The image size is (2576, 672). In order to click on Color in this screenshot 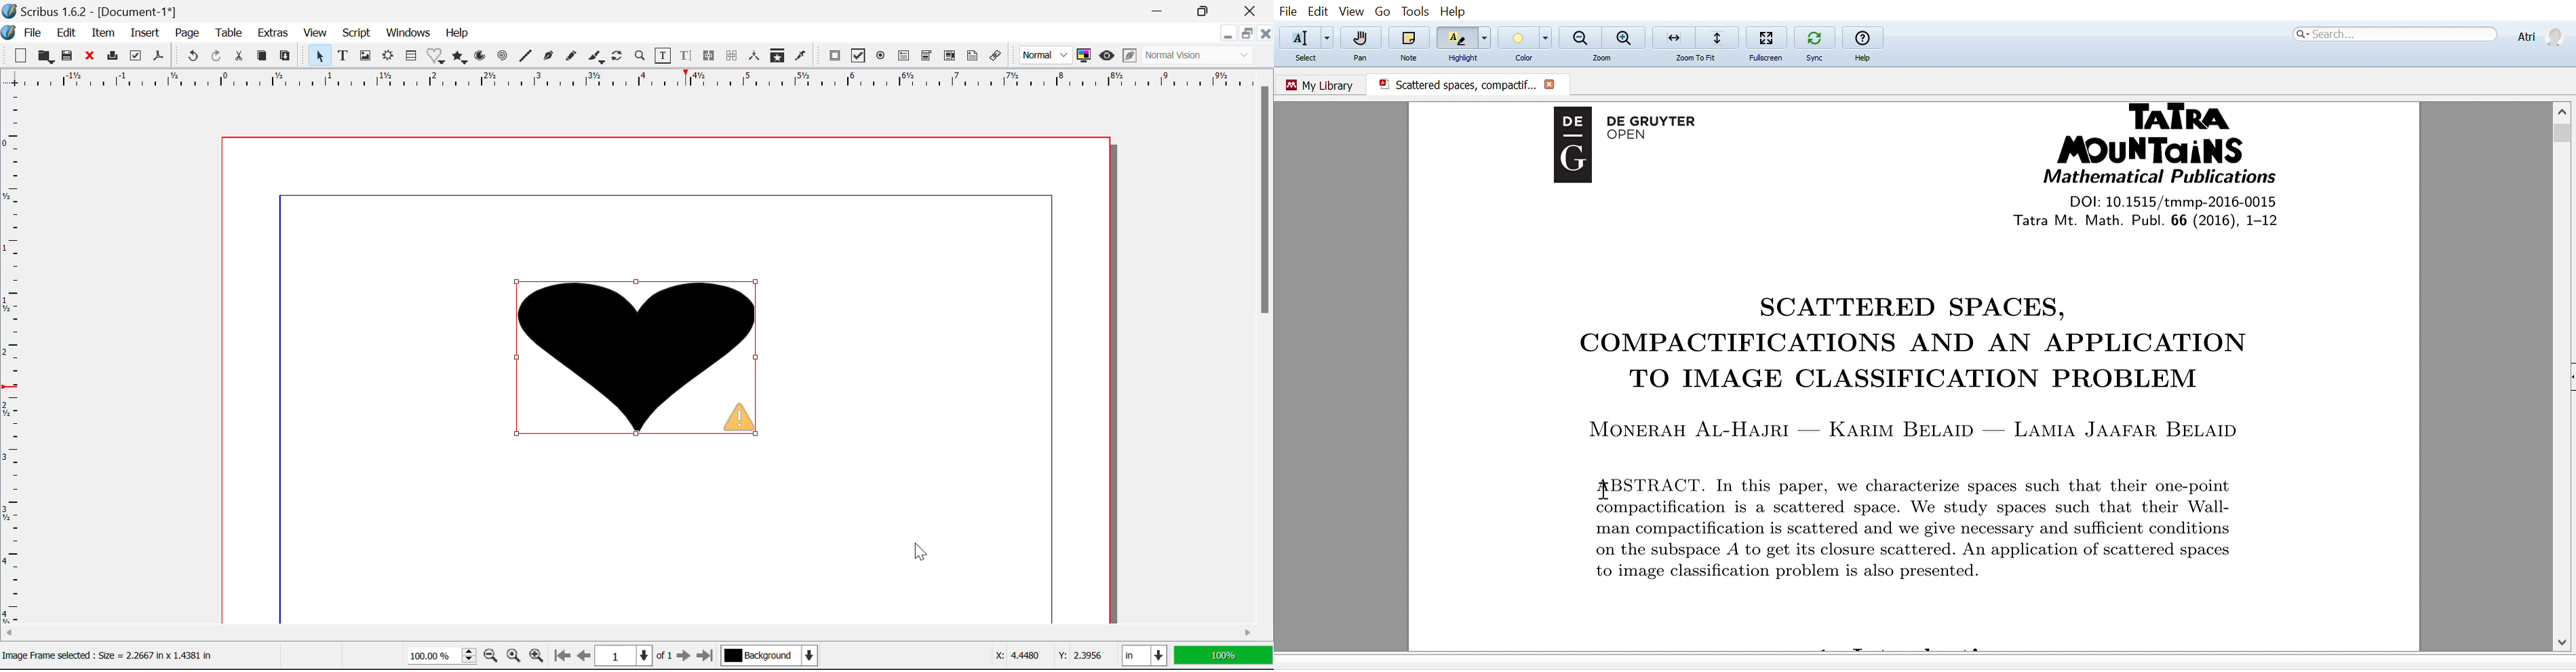, I will do `click(1517, 37)`.